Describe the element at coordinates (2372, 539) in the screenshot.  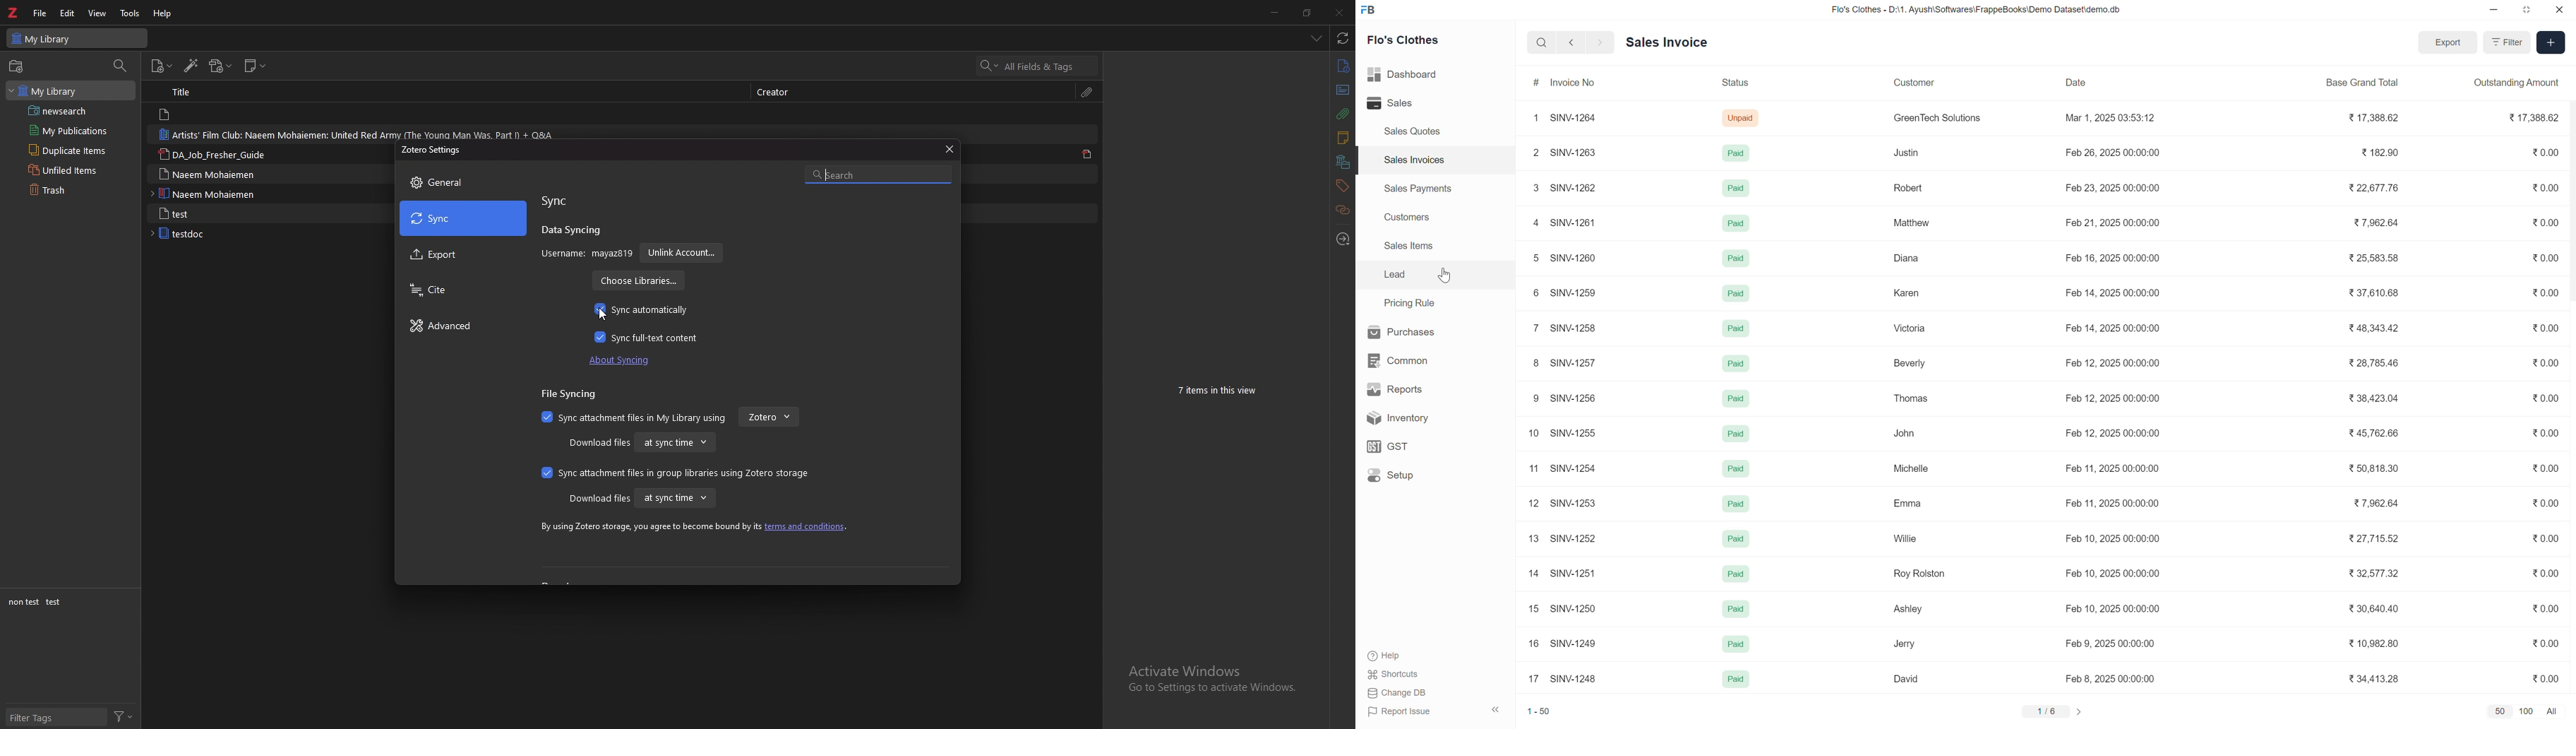
I see `27,715.52` at that location.